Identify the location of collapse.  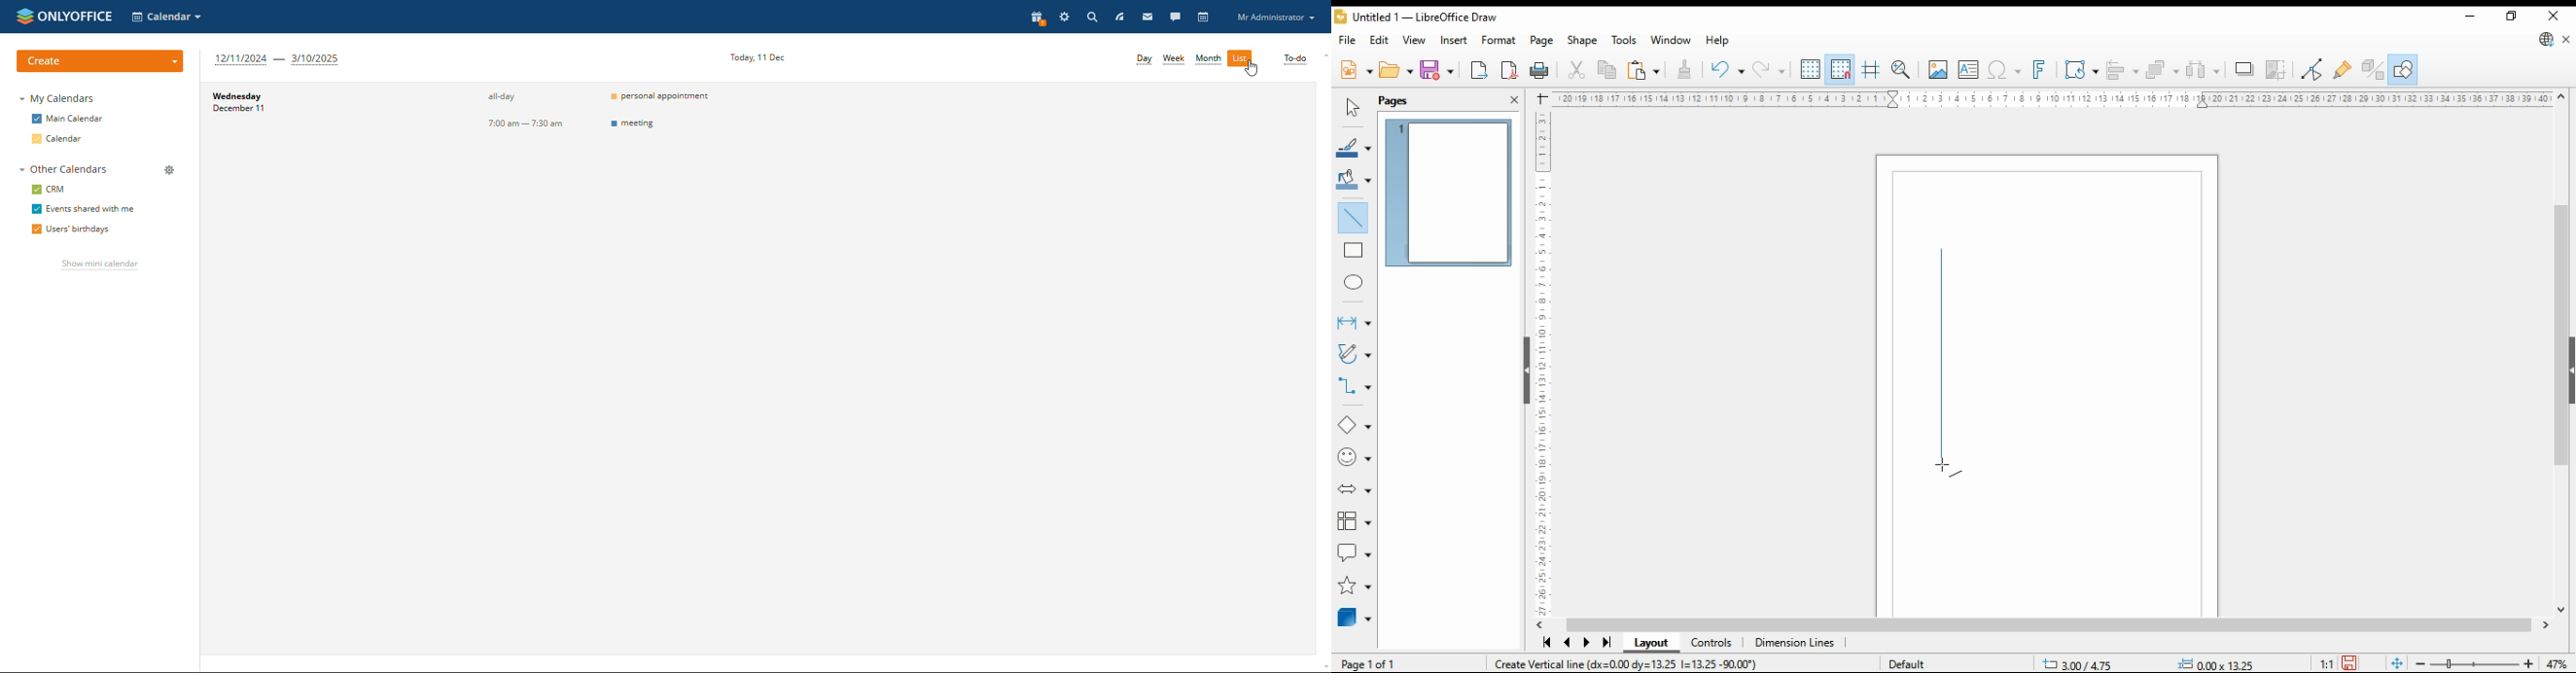
(2570, 369).